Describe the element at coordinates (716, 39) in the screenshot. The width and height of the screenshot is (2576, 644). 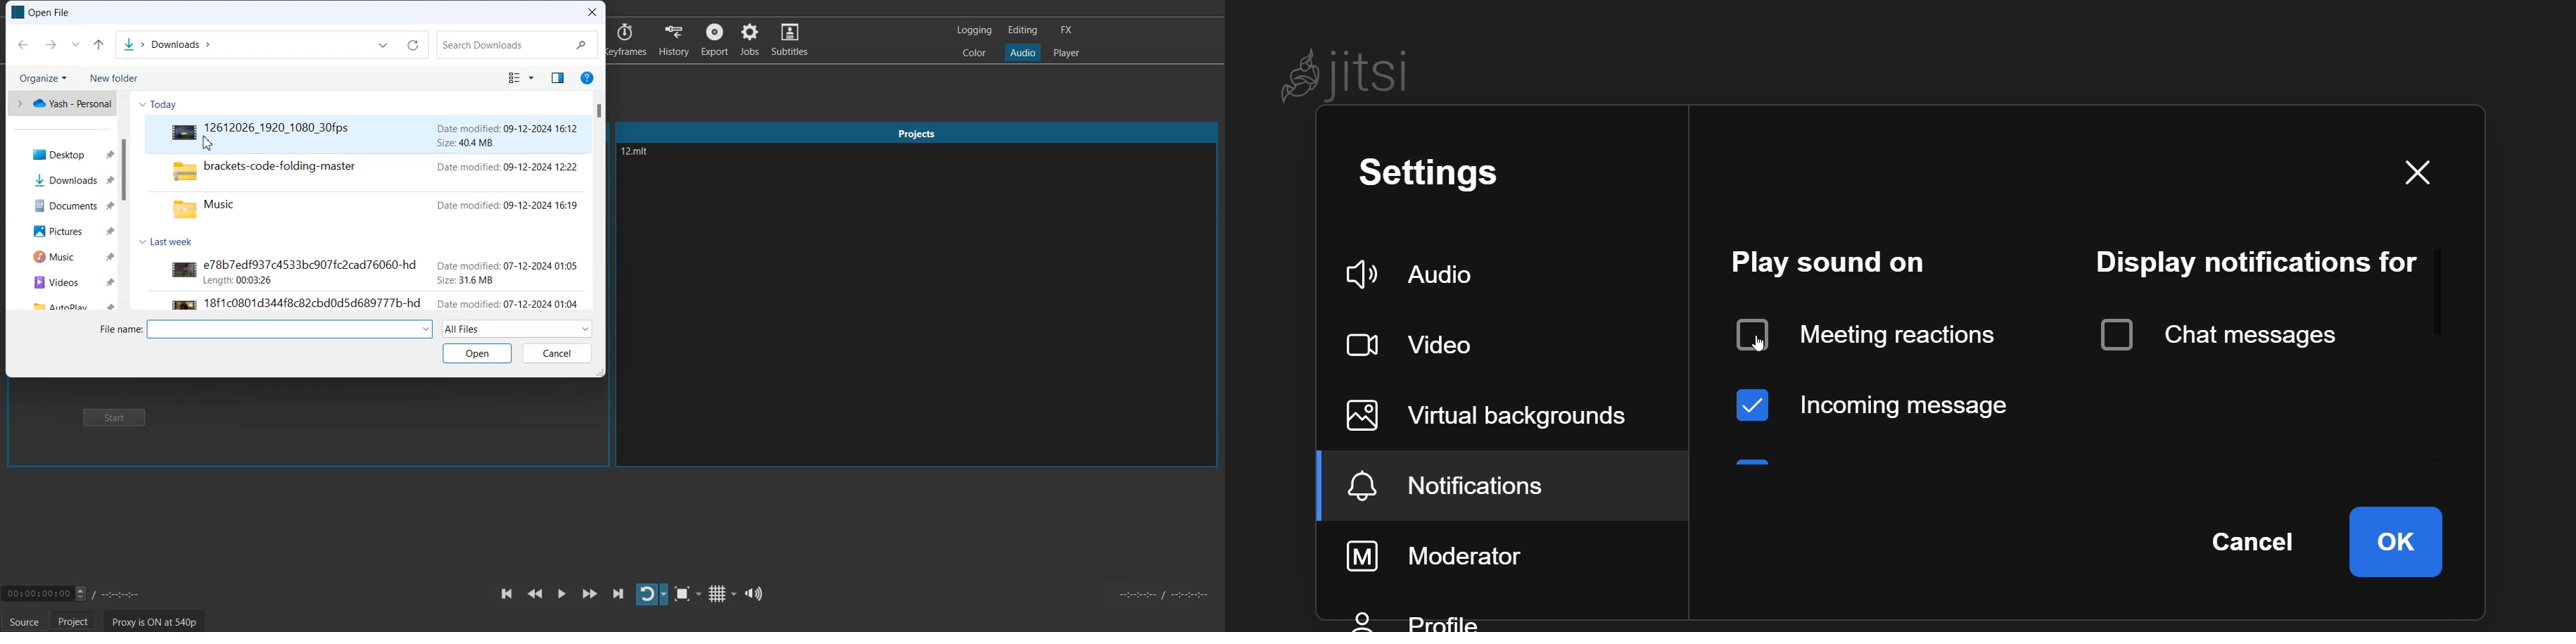
I see `Export` at that location.